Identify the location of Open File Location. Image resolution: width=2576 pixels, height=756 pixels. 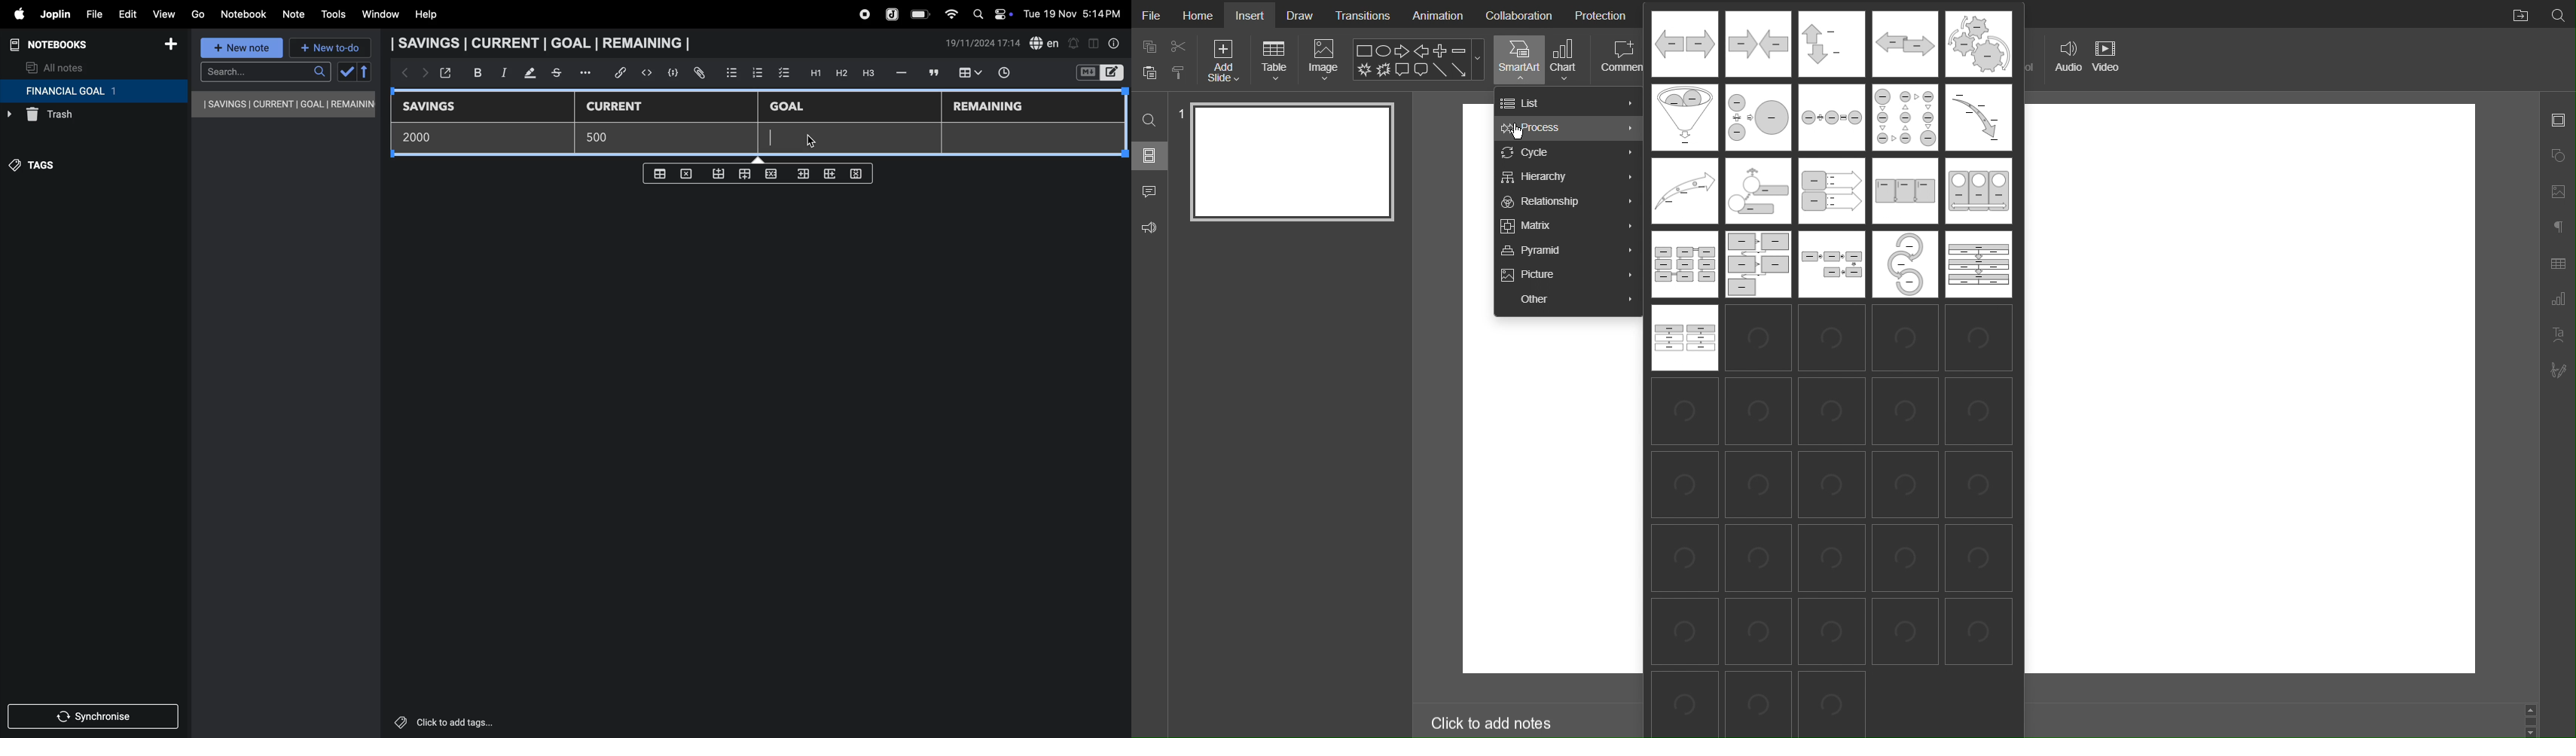
(2516, 13).